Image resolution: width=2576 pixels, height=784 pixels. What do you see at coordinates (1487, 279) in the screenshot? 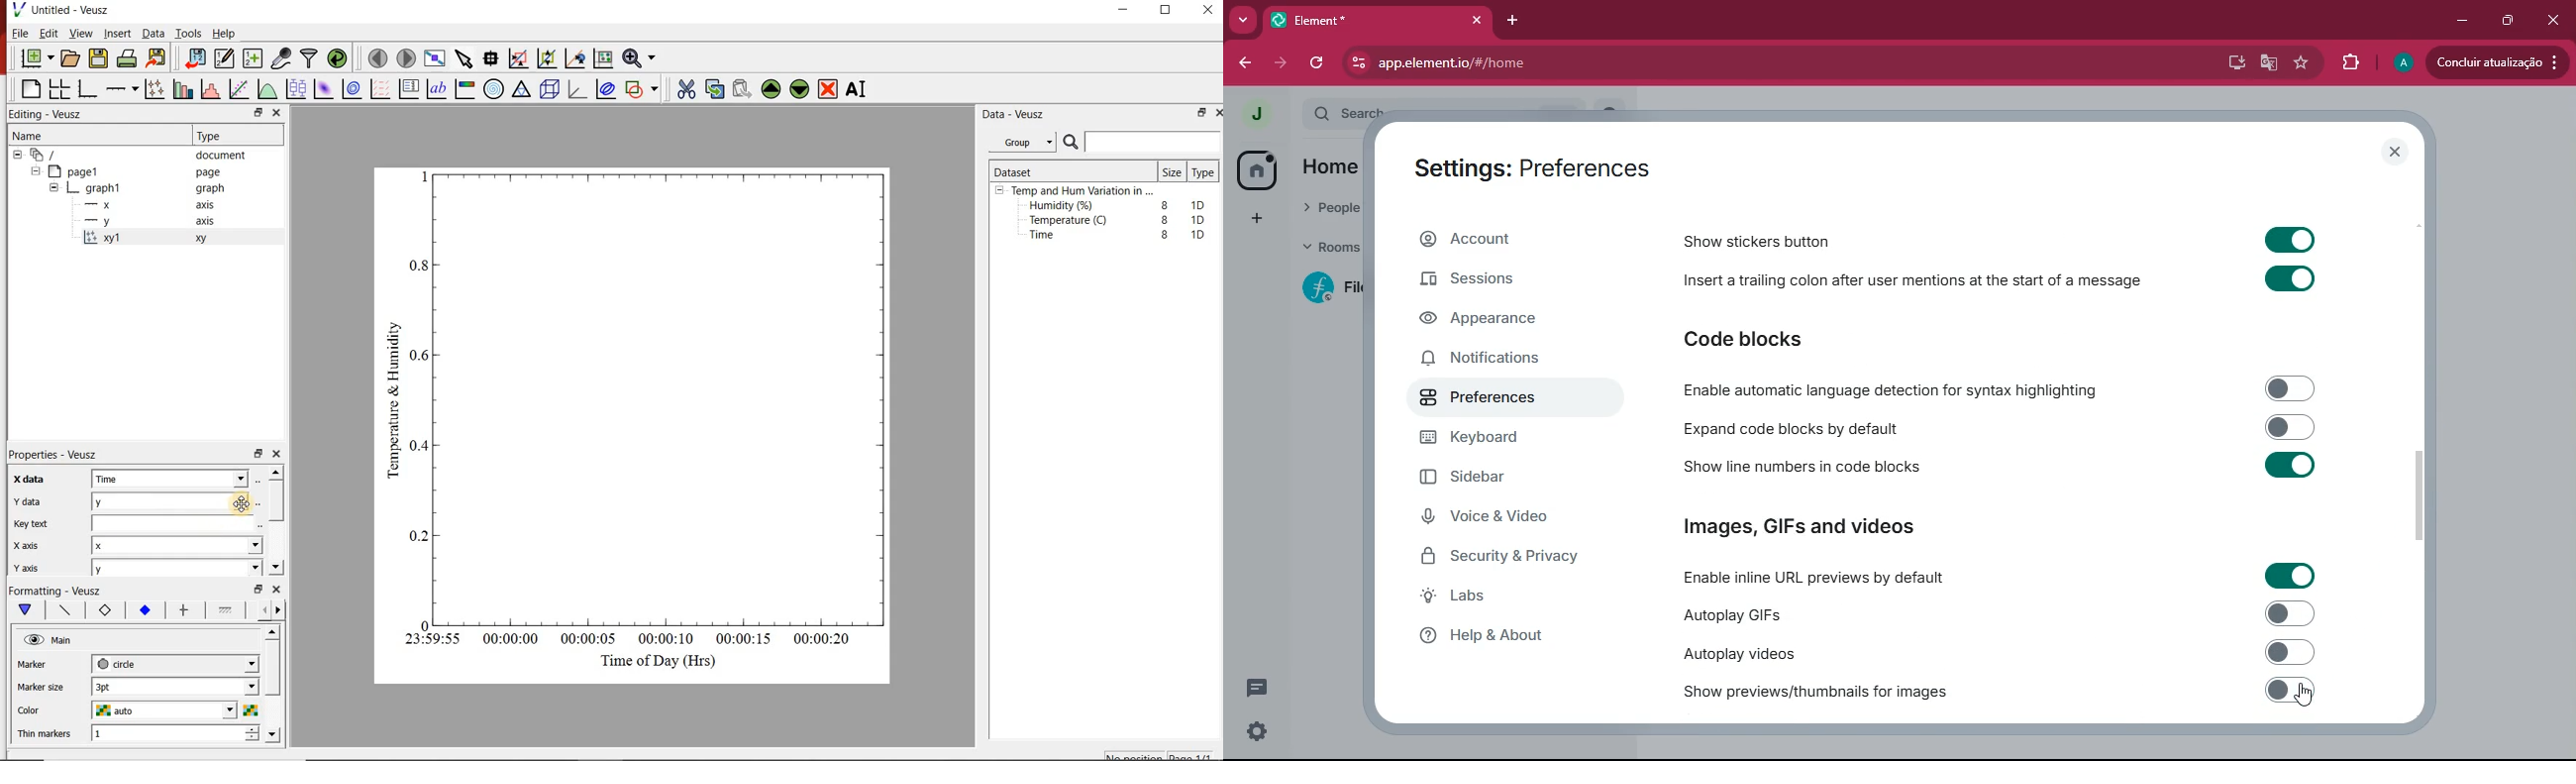
I see `Sessions` at bounding box center [1487, 279].